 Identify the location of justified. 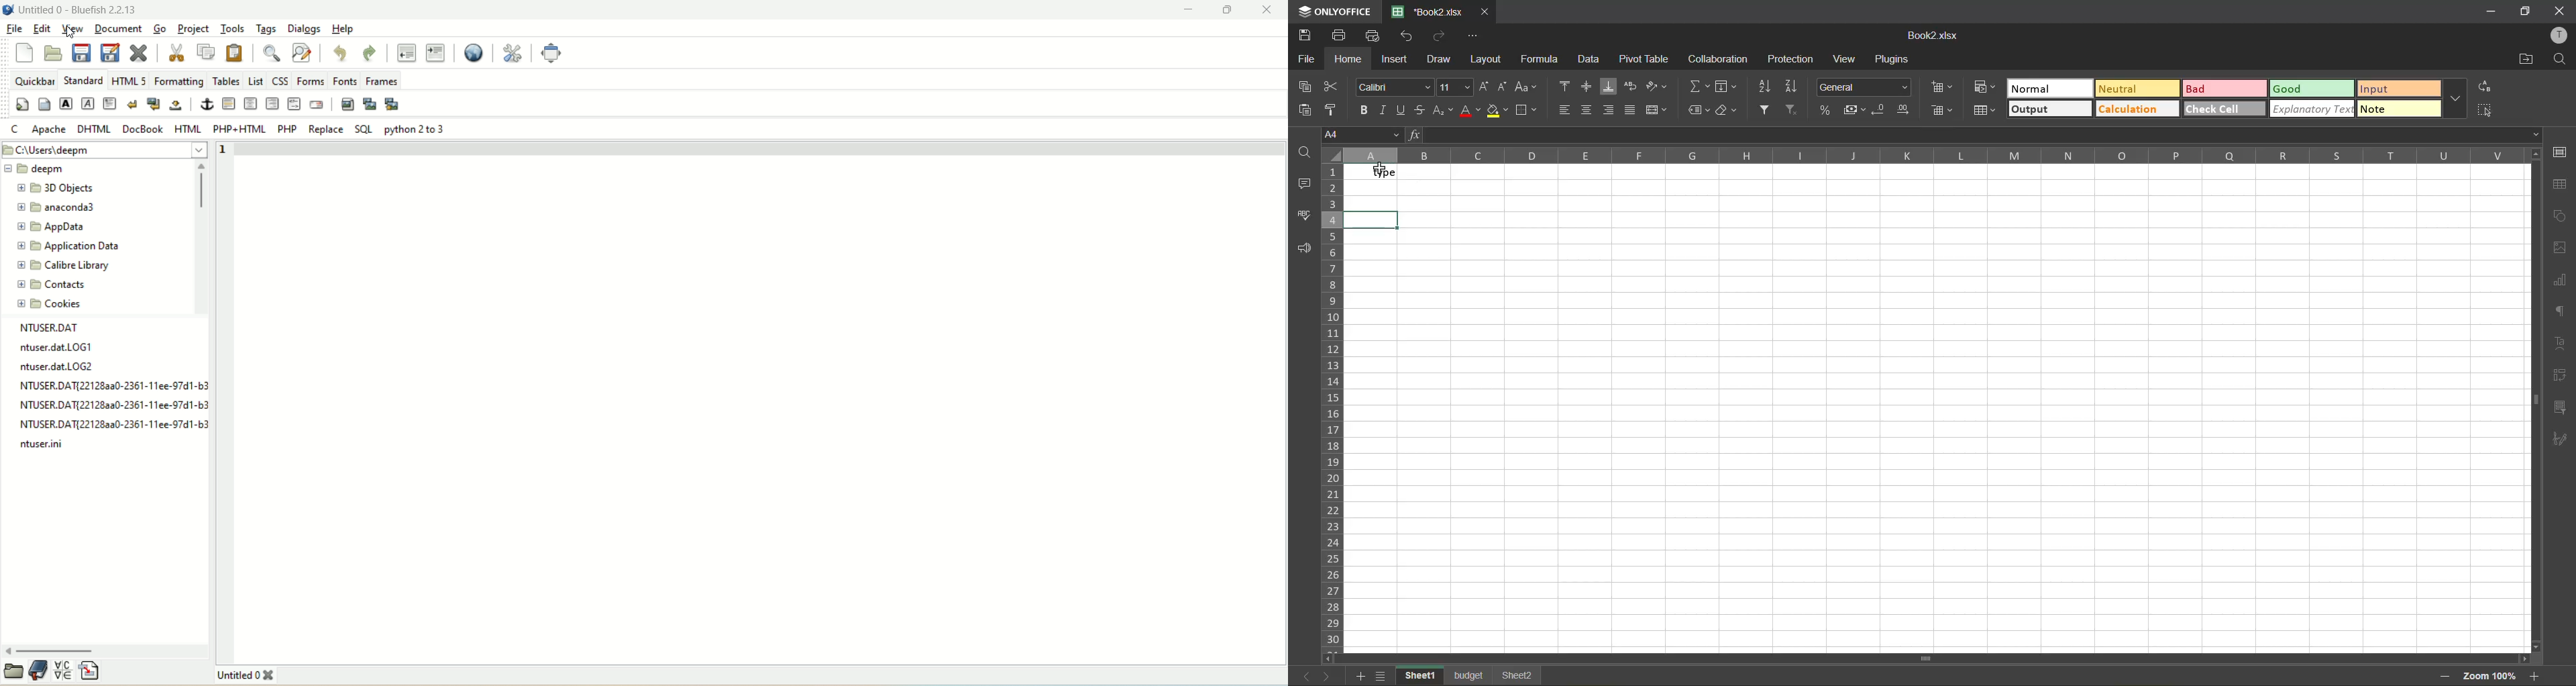
(1633, 111).